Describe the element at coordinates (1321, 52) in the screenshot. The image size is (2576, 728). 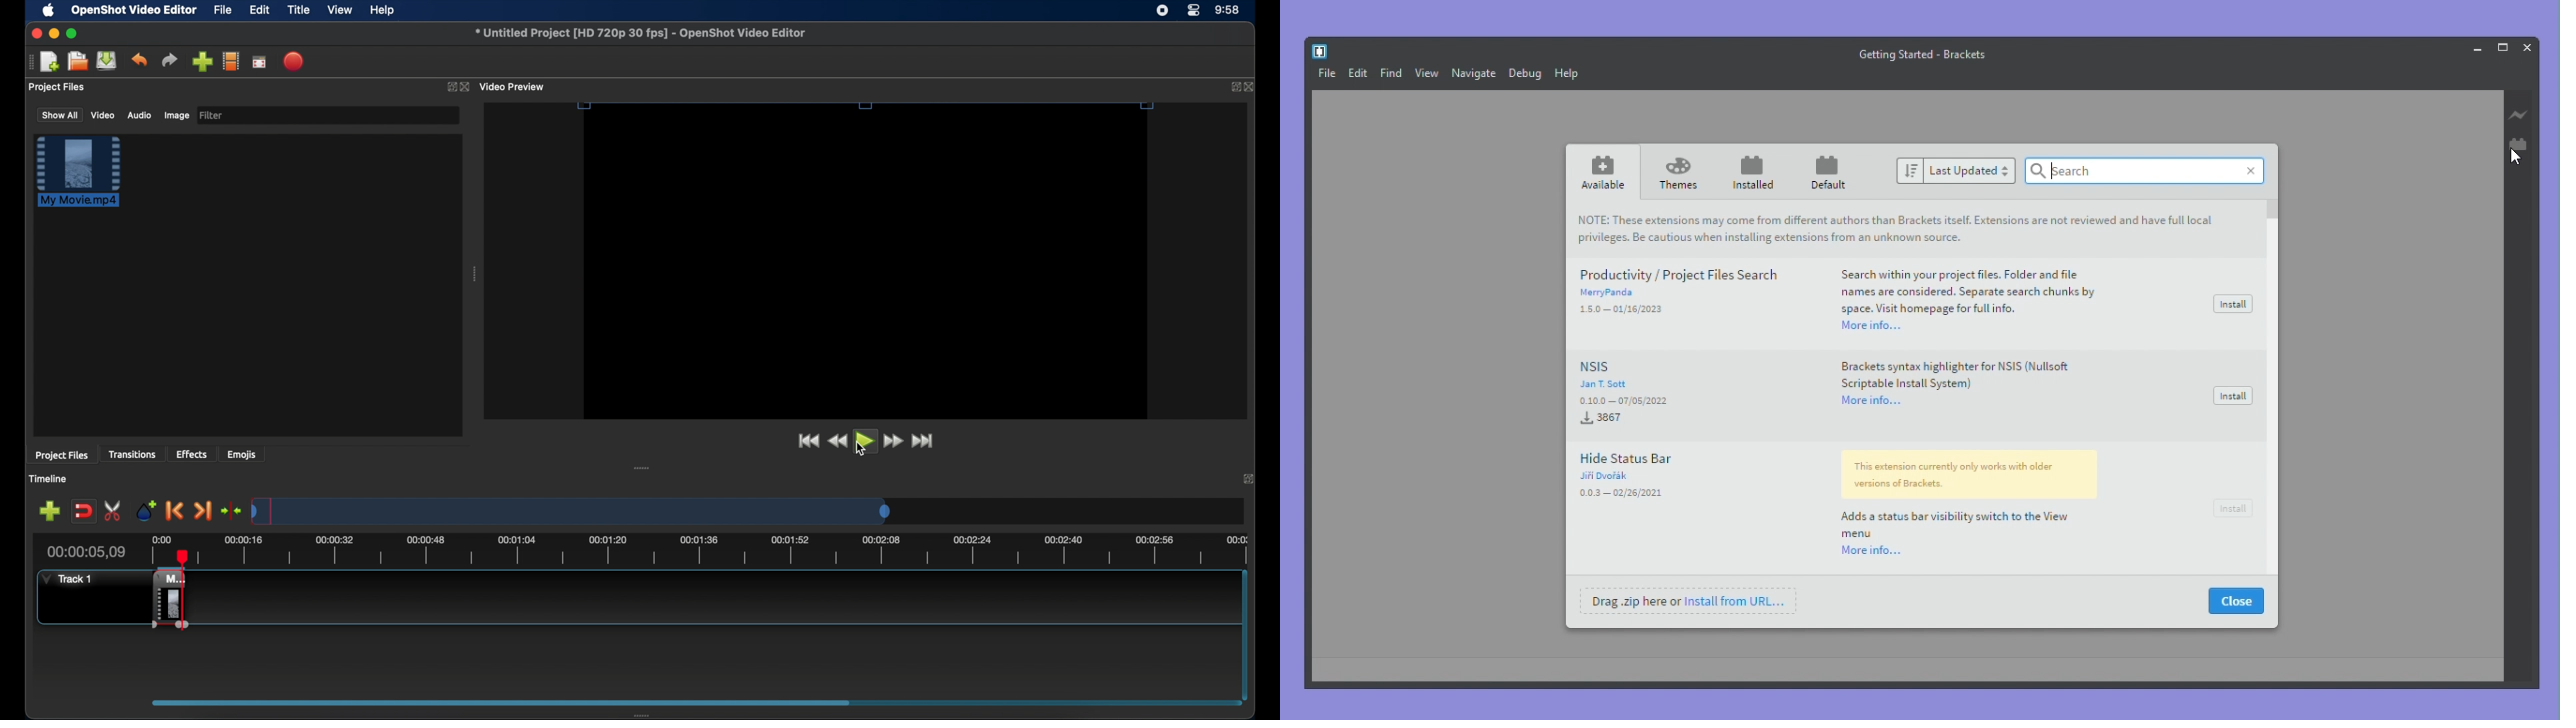
I see `Brackets icon` at that location.